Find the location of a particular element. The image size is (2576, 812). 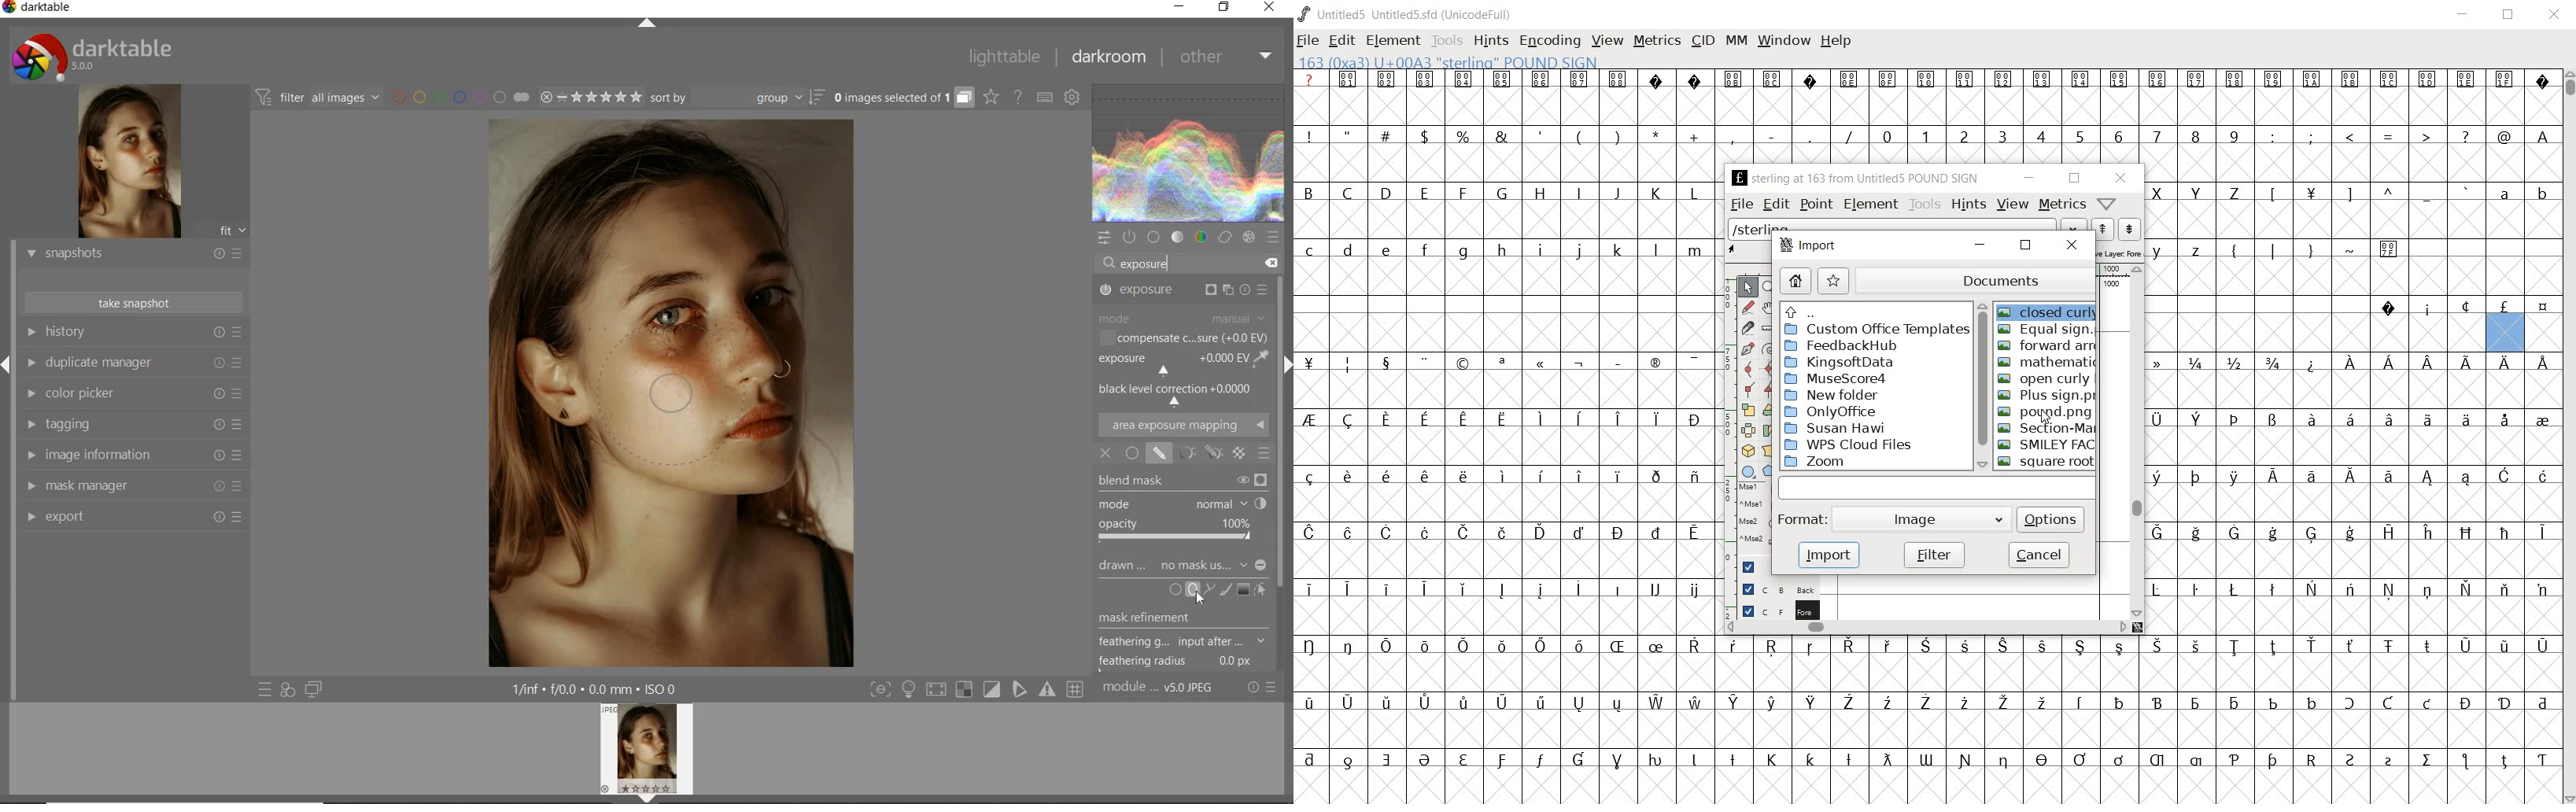

options is located at coordinates (2051, 518).